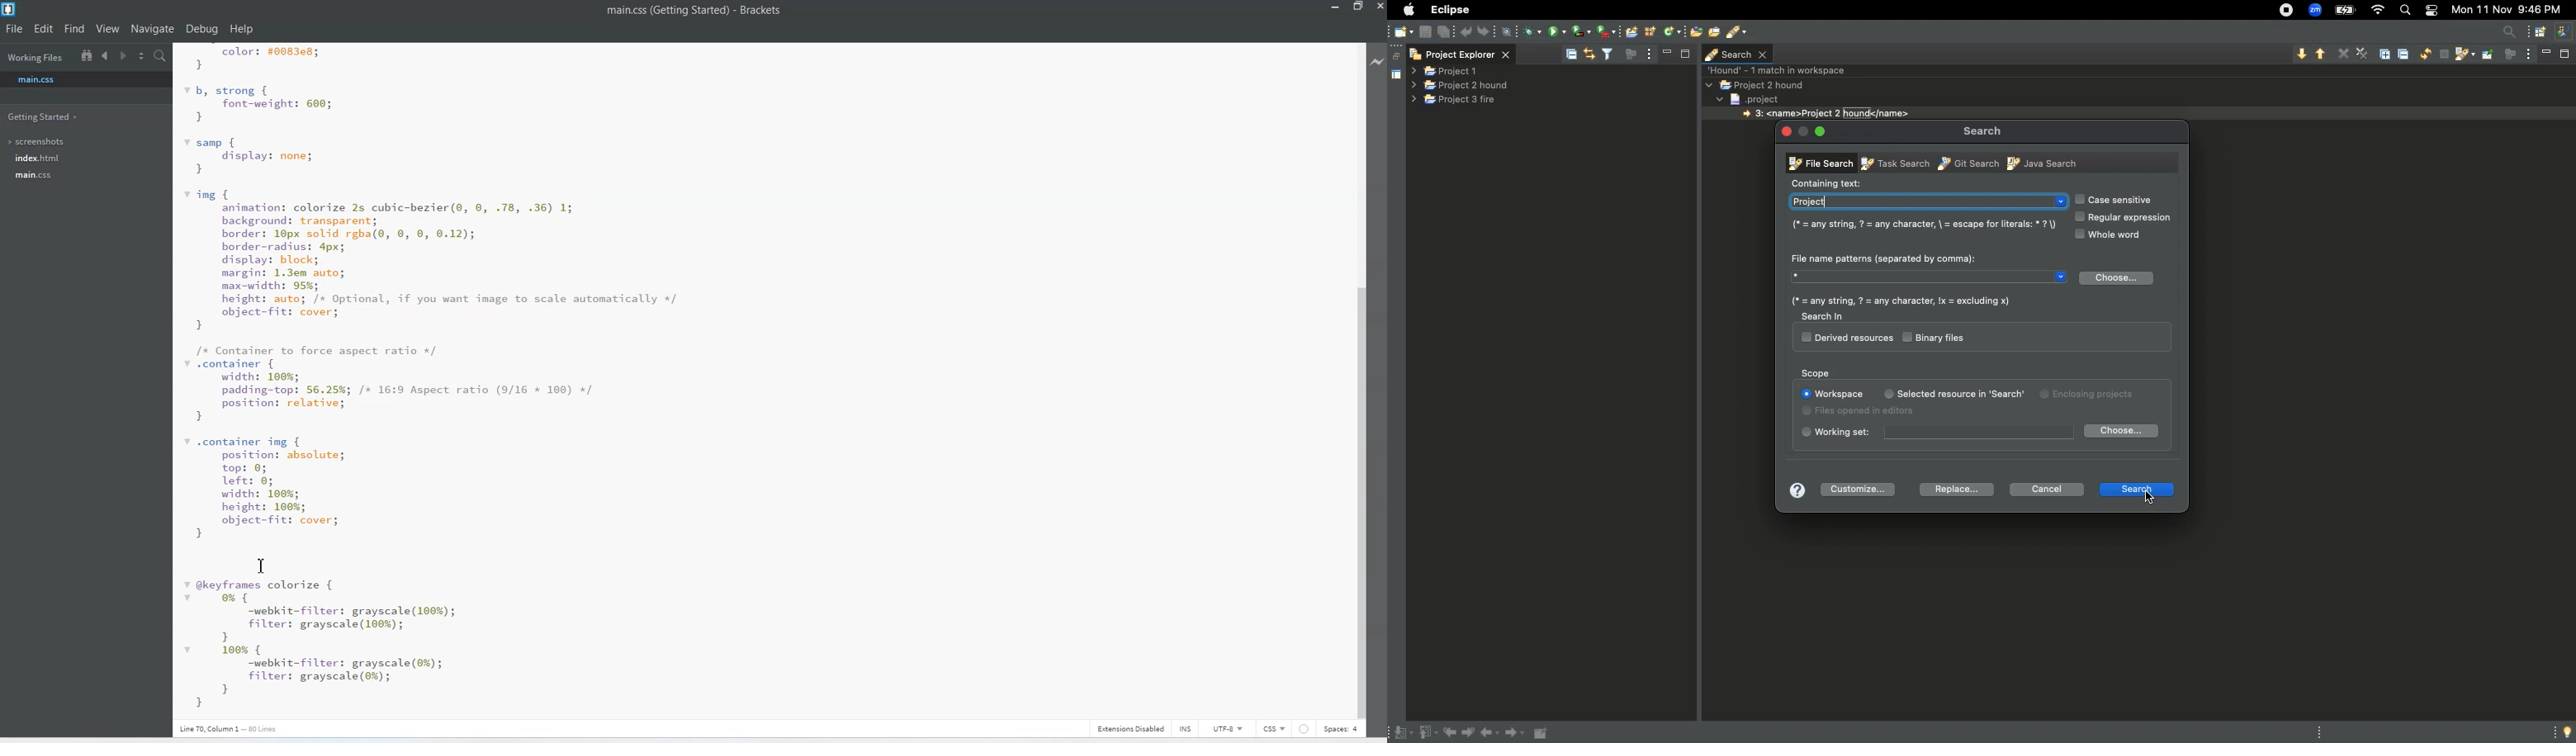  Describe the element at coordinates (1229, 729) in the screenshot. I see `UTF-8` at that location.